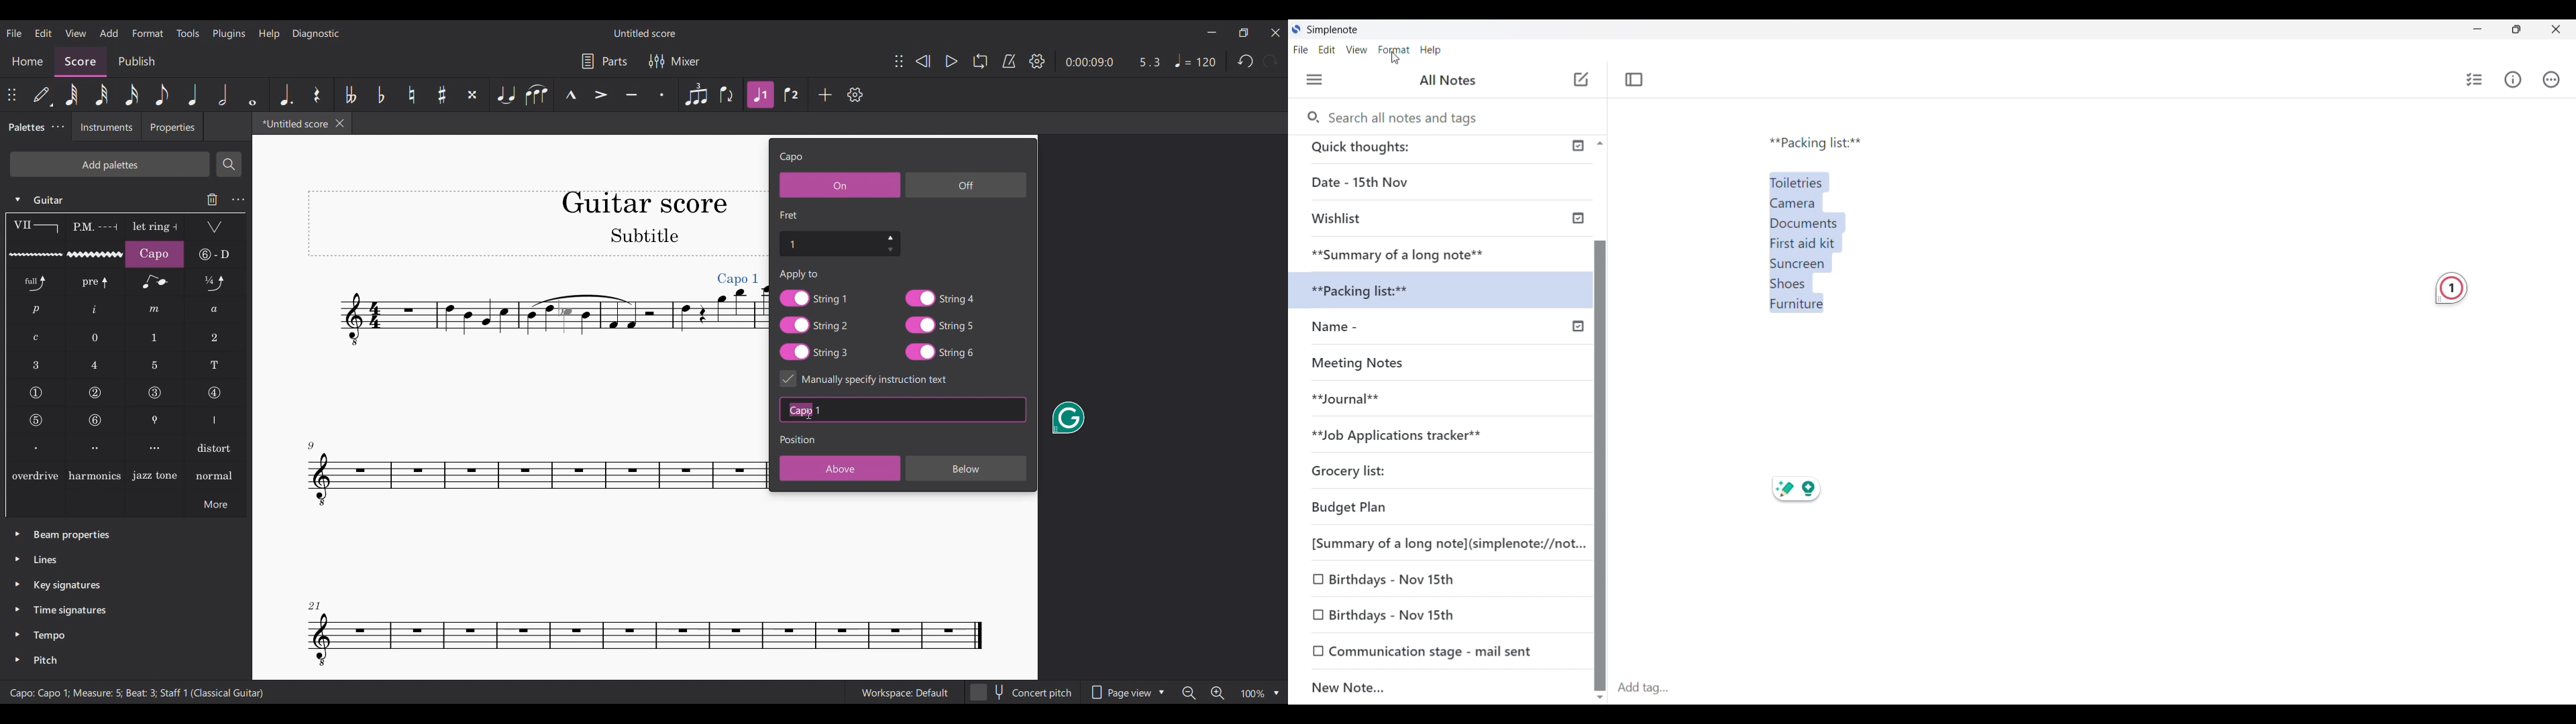  What do you see at coordinates (1128, 692) in the screenshot?
I see `Page view options` at bounding box center [1128, 692].